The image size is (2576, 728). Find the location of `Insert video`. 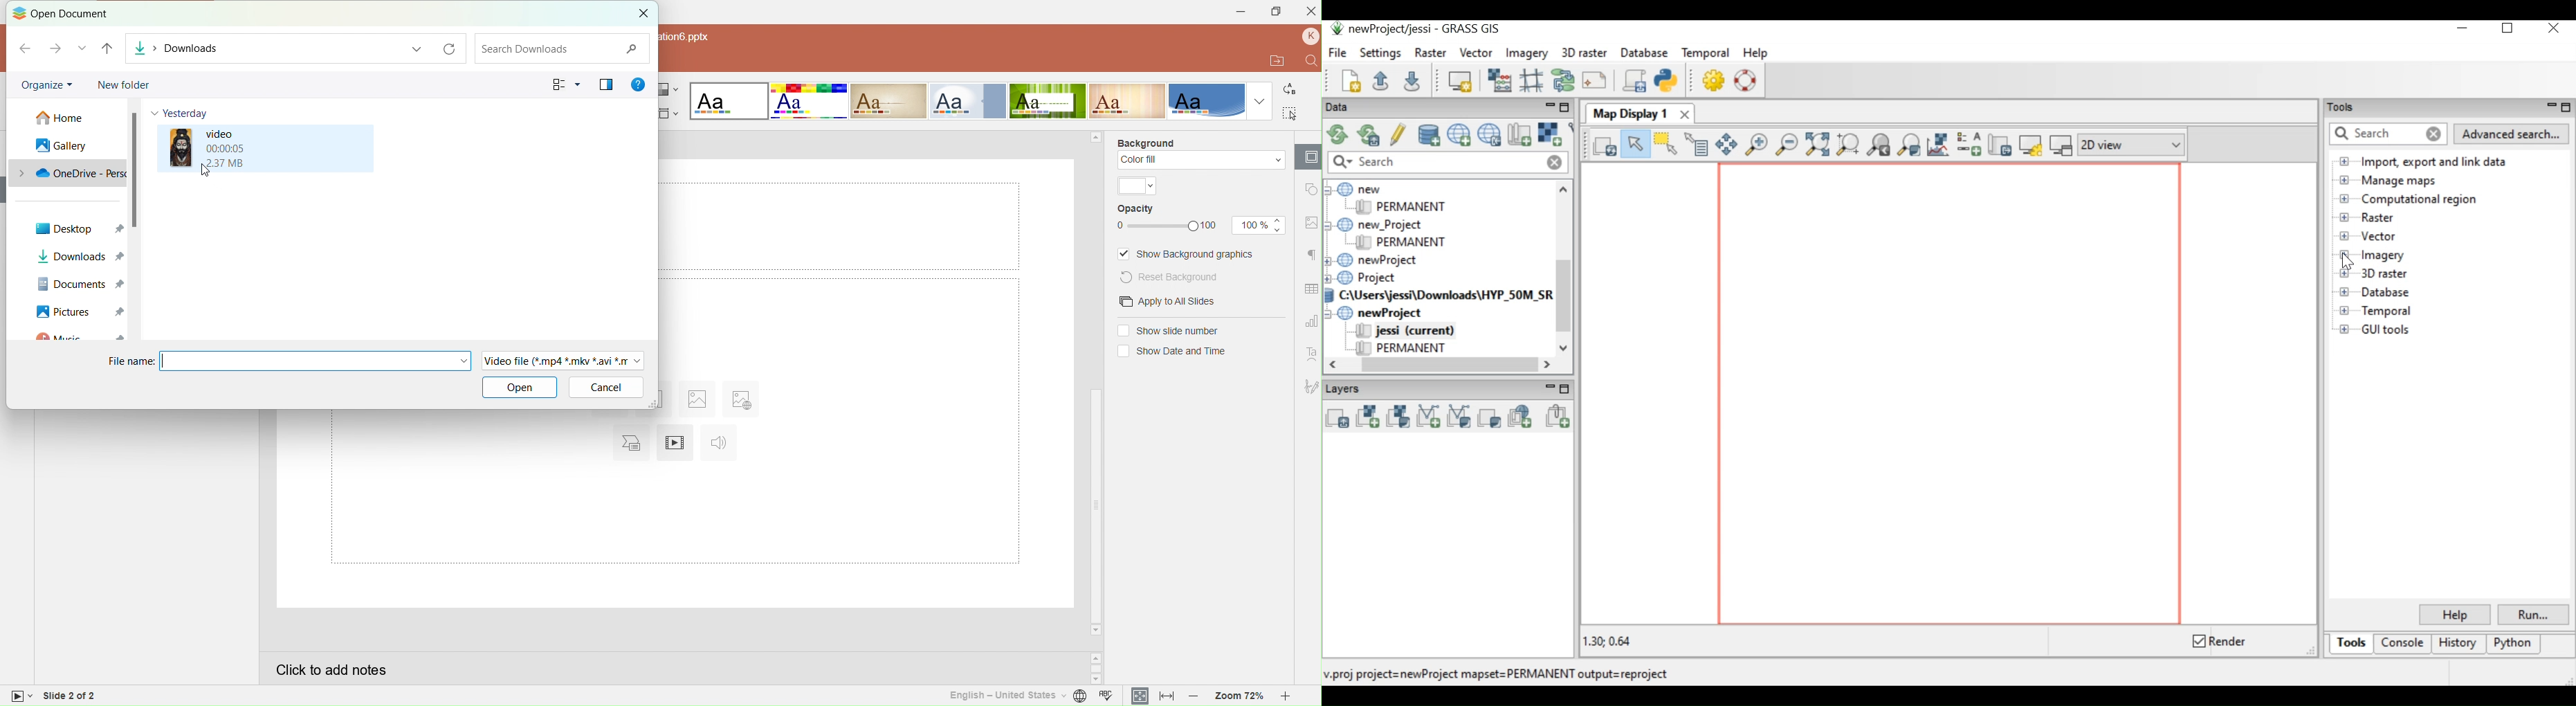

Insert video is located at coordinates (675, 444).